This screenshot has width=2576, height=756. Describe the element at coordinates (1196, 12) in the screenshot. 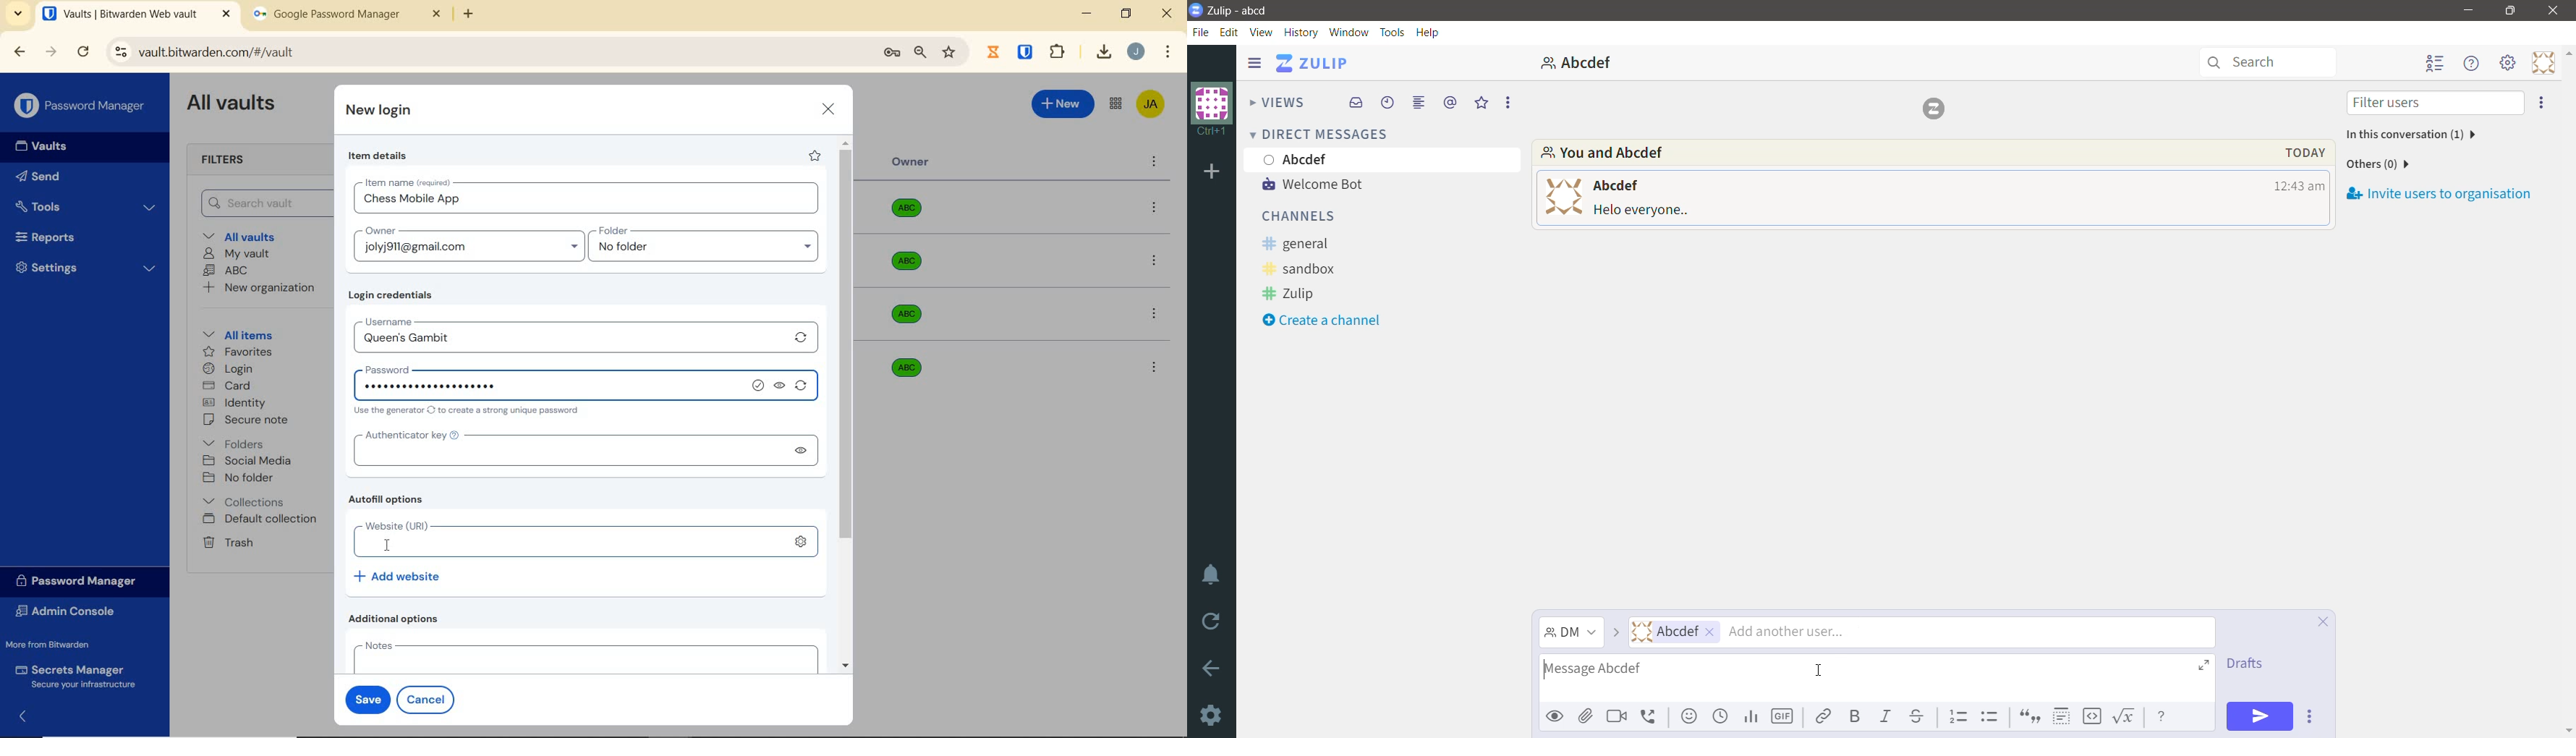

I see `Application Logo` at that location.